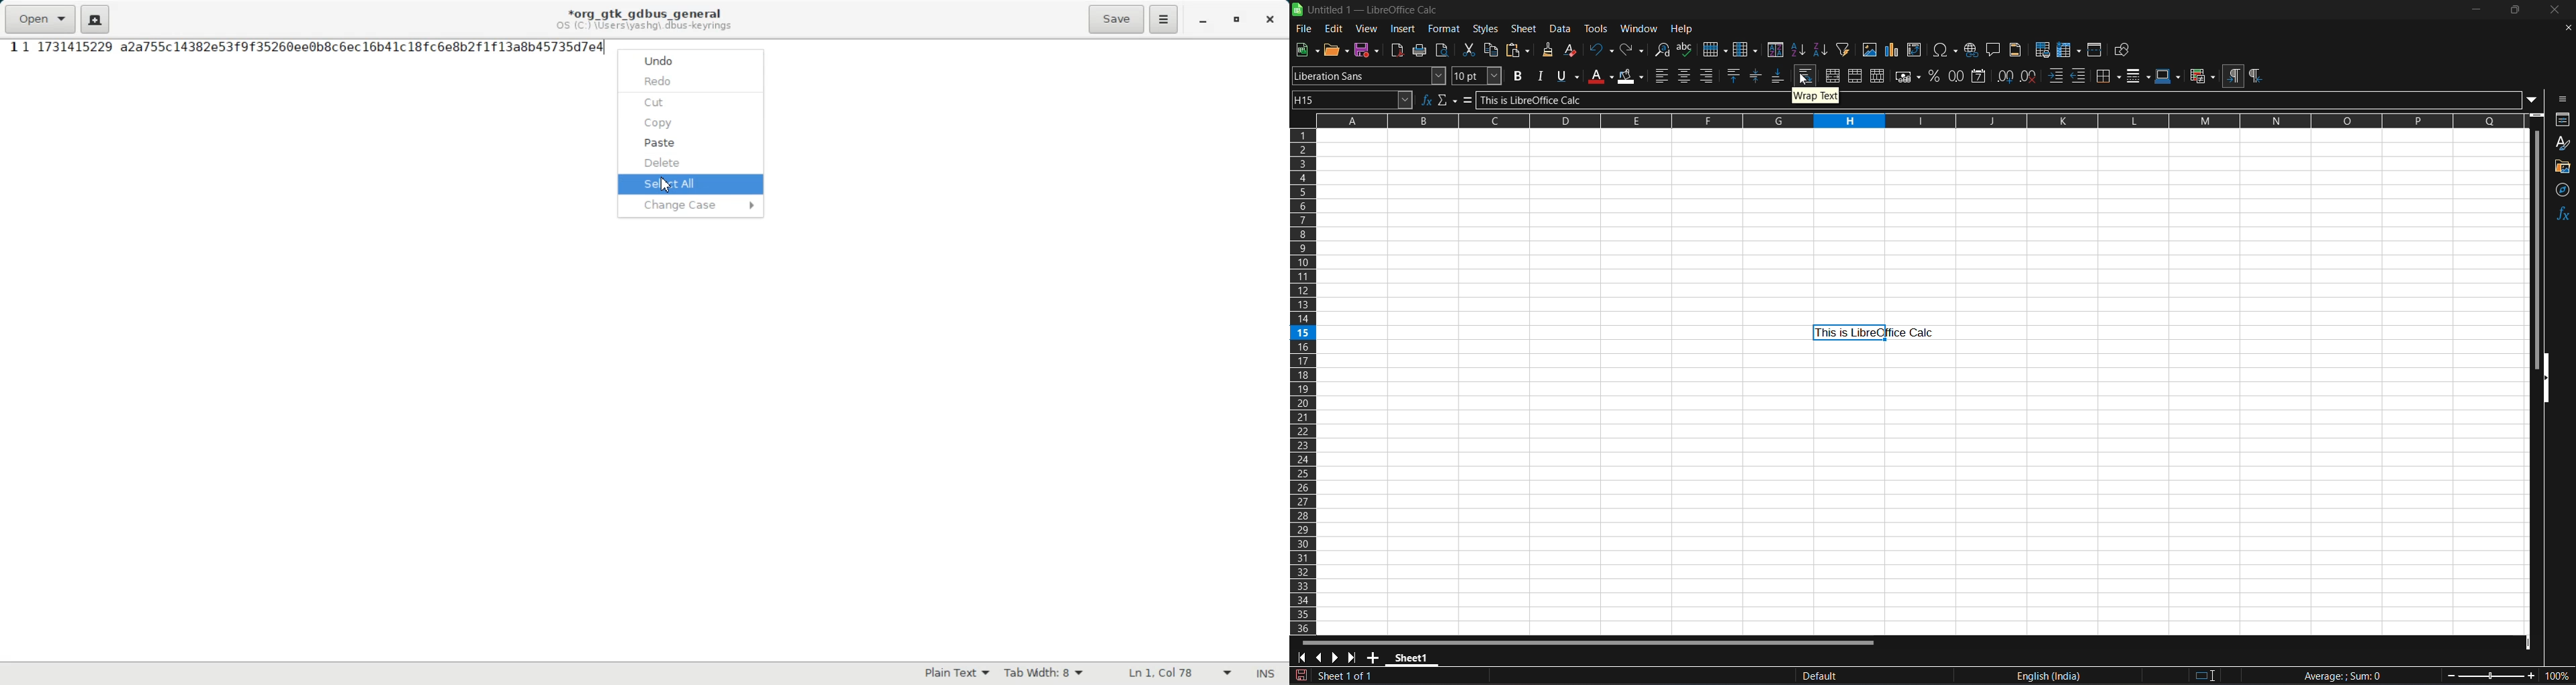 The image size is (2576, 700). What do you see at coordinates (1375, 657) in the screenshot?
I see `add new sheet` at bounding box center [1375, 657].